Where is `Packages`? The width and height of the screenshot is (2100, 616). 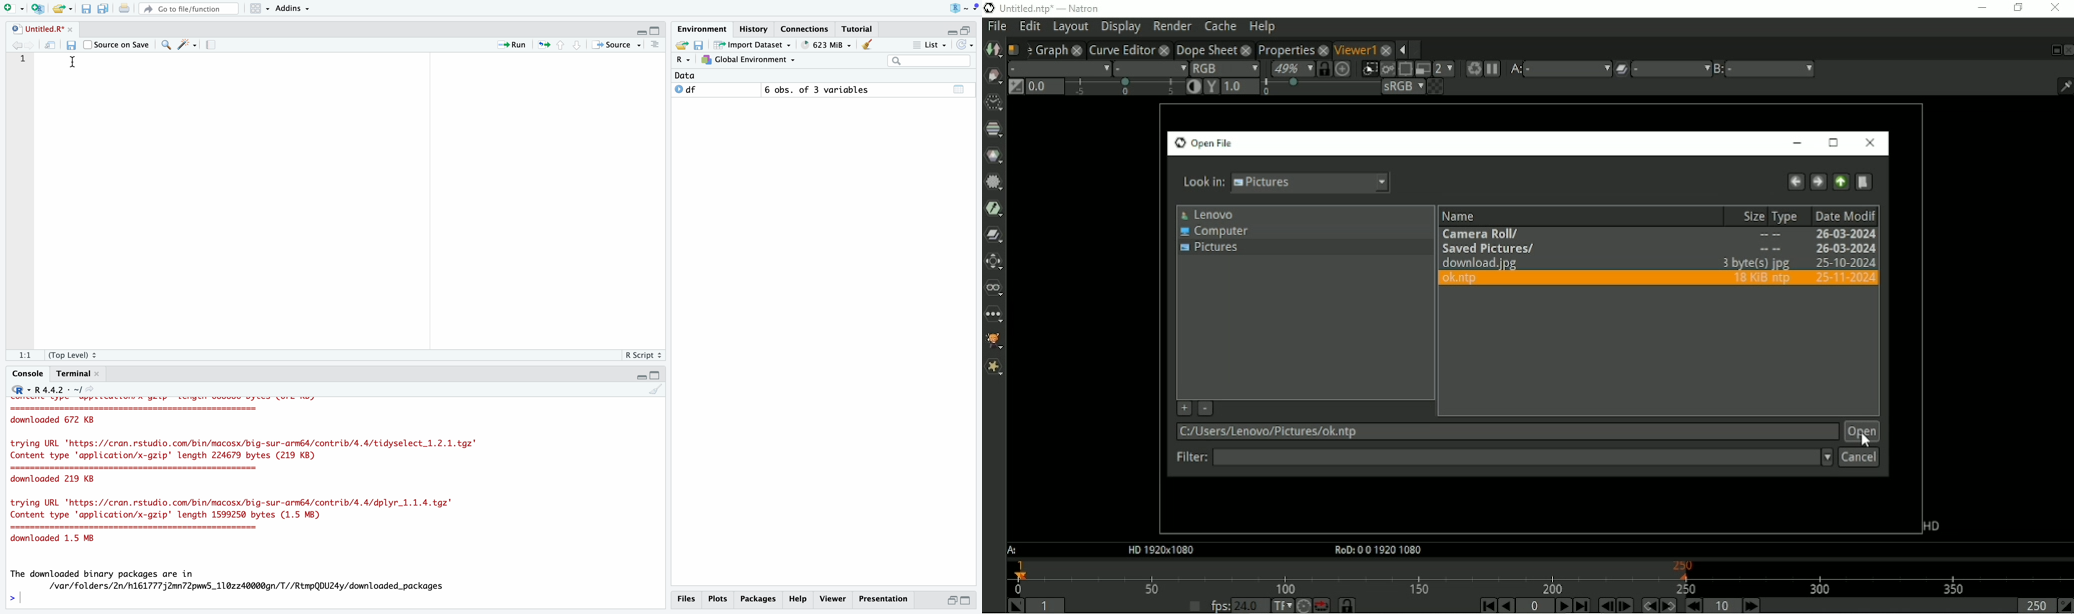 Packages is located at coordinates (759, 599).